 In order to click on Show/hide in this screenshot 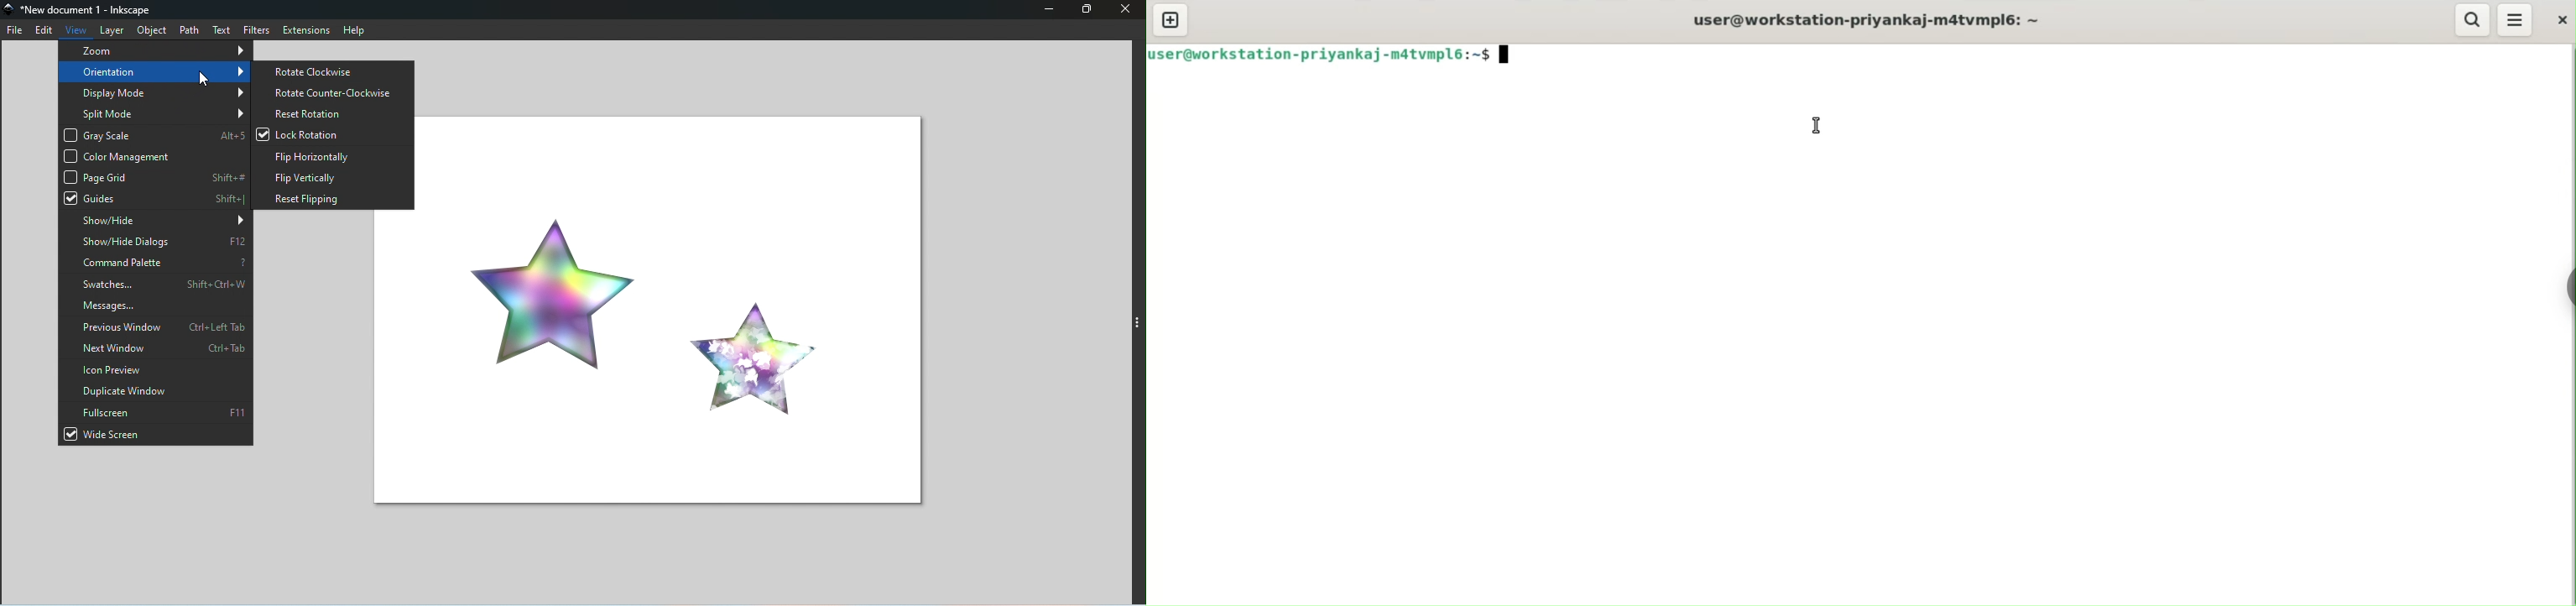, I will do `click(154, 222)`.